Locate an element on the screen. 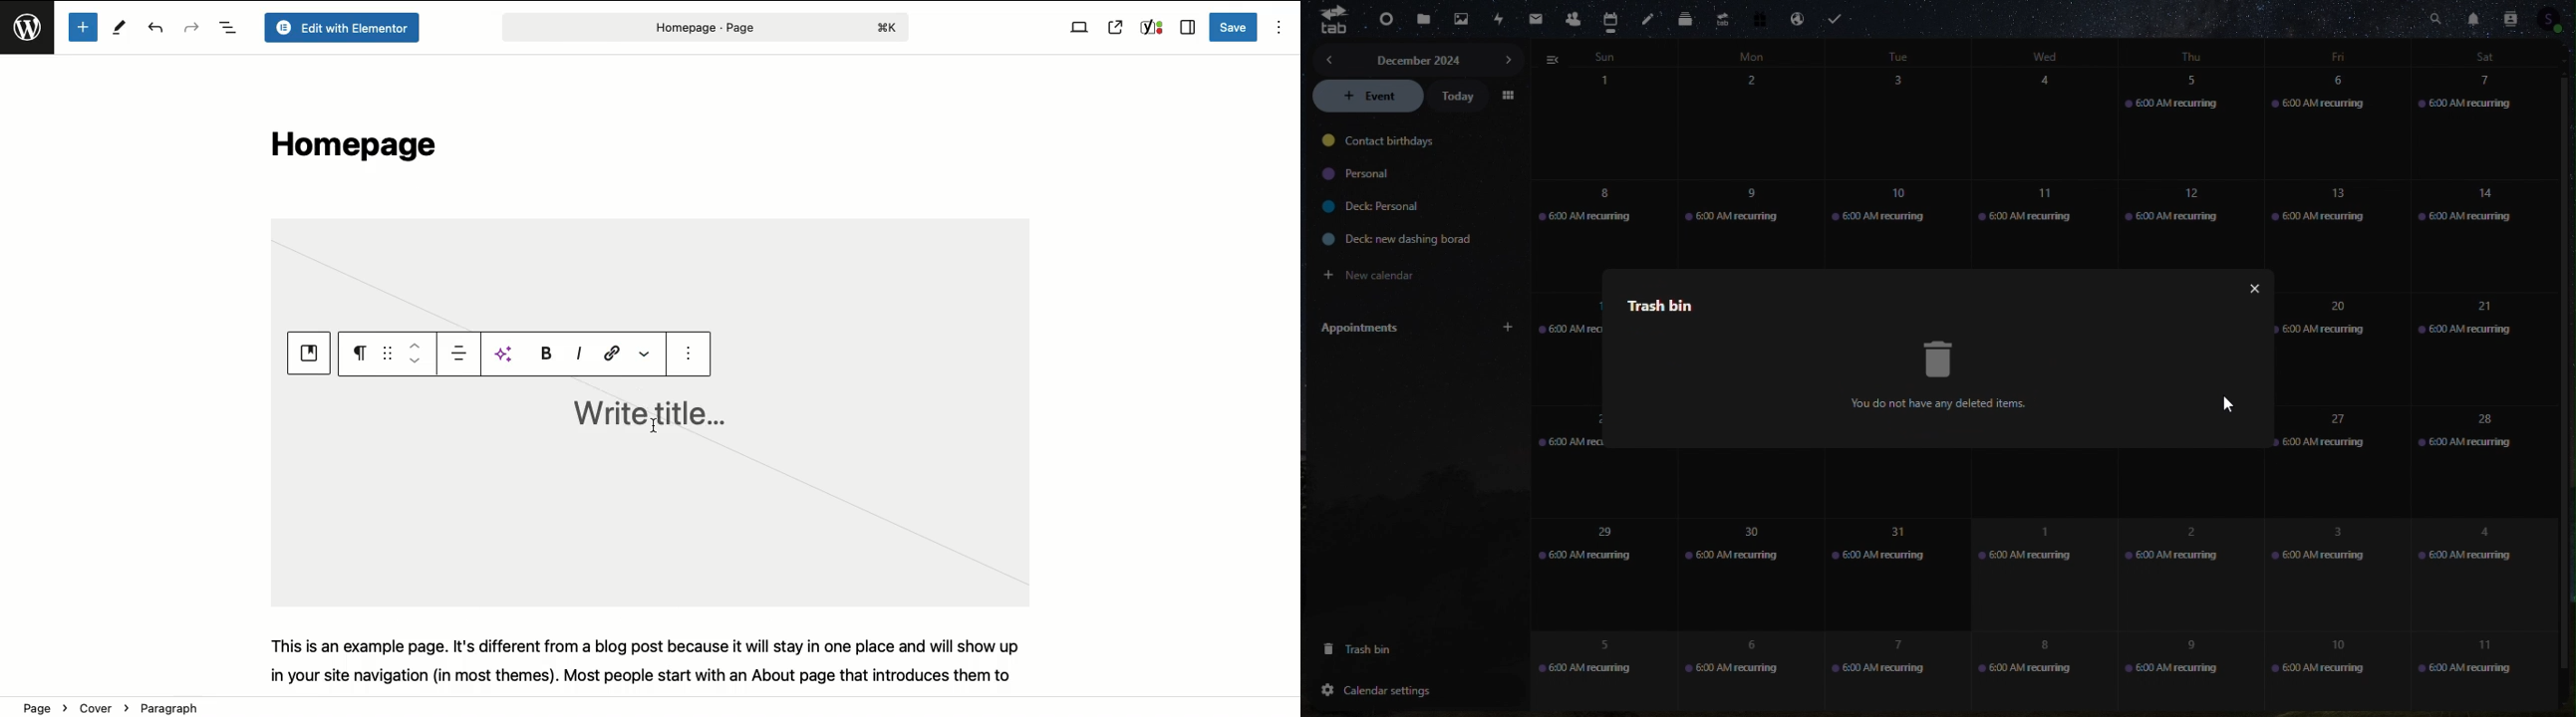 Image resolution: width=2576 pixels, height=728 pixels. Bold is located at coordinates (545, 353).